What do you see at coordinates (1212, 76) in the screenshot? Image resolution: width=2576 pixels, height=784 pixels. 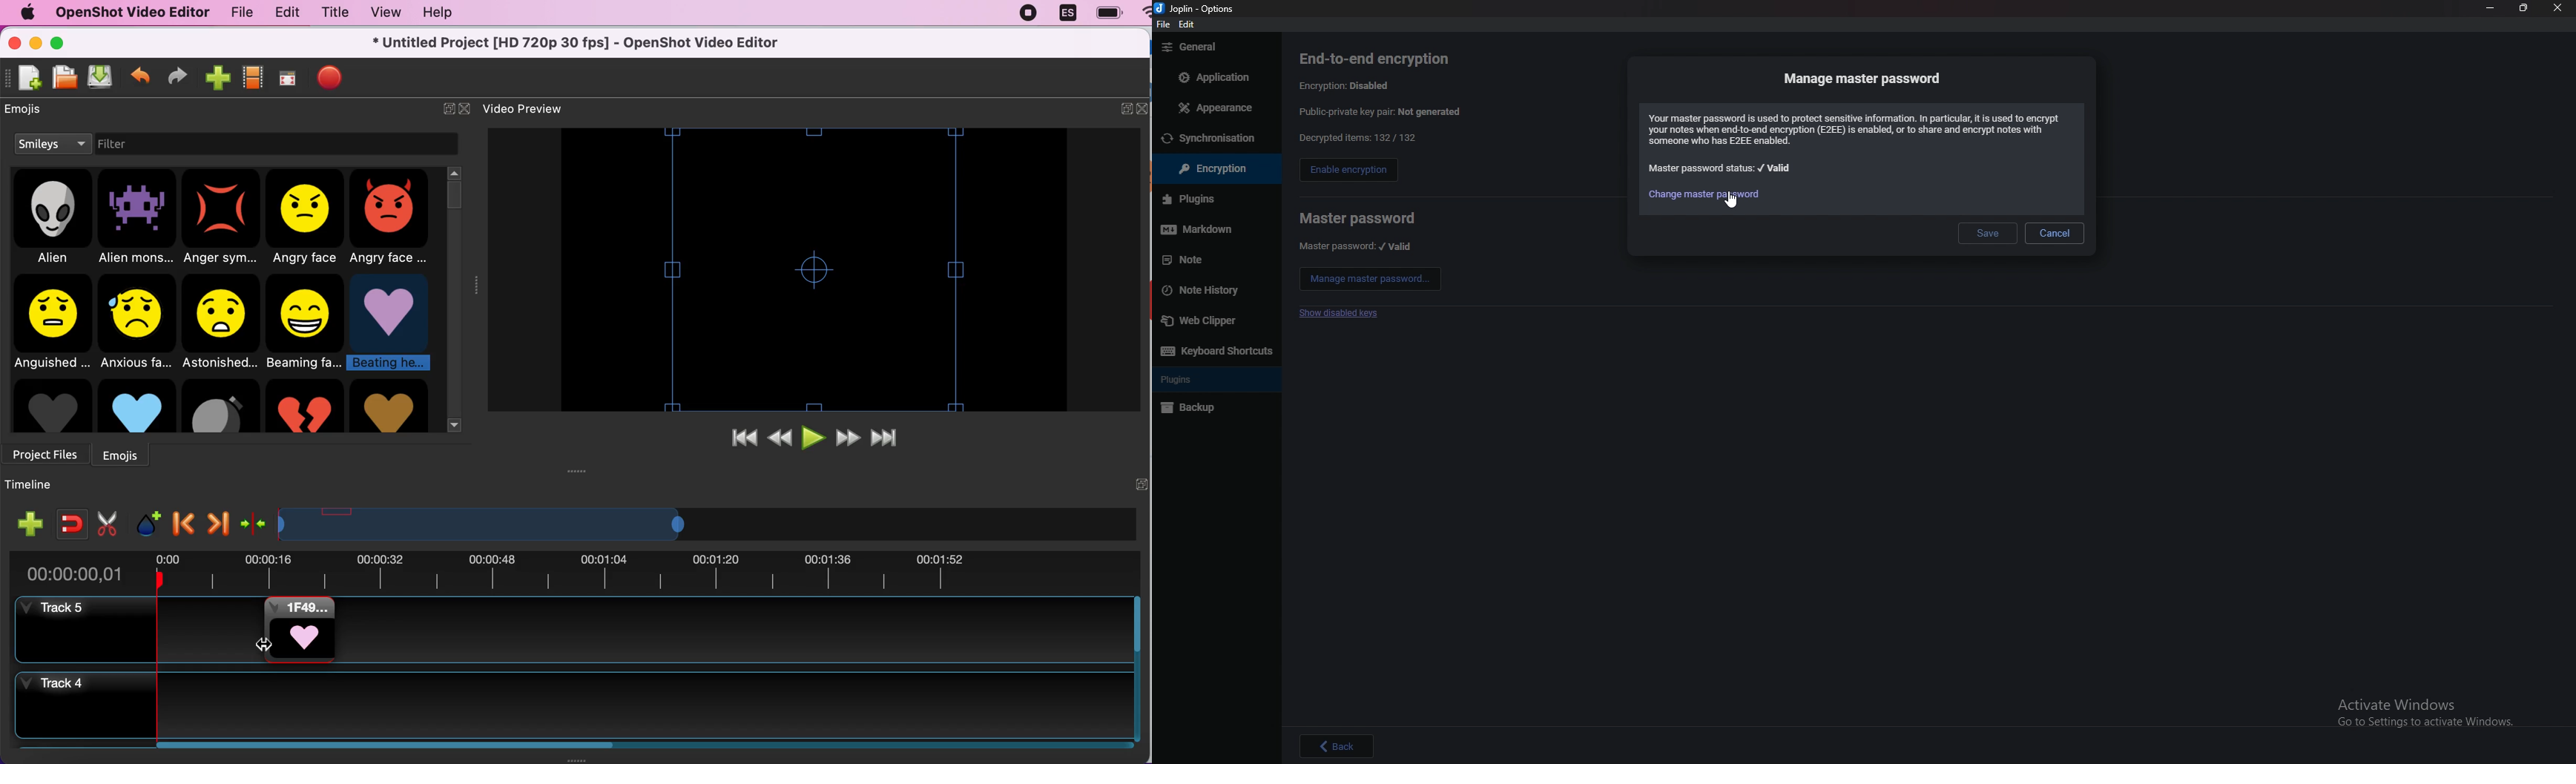 I see `application` at bounding box center [1212, 76].